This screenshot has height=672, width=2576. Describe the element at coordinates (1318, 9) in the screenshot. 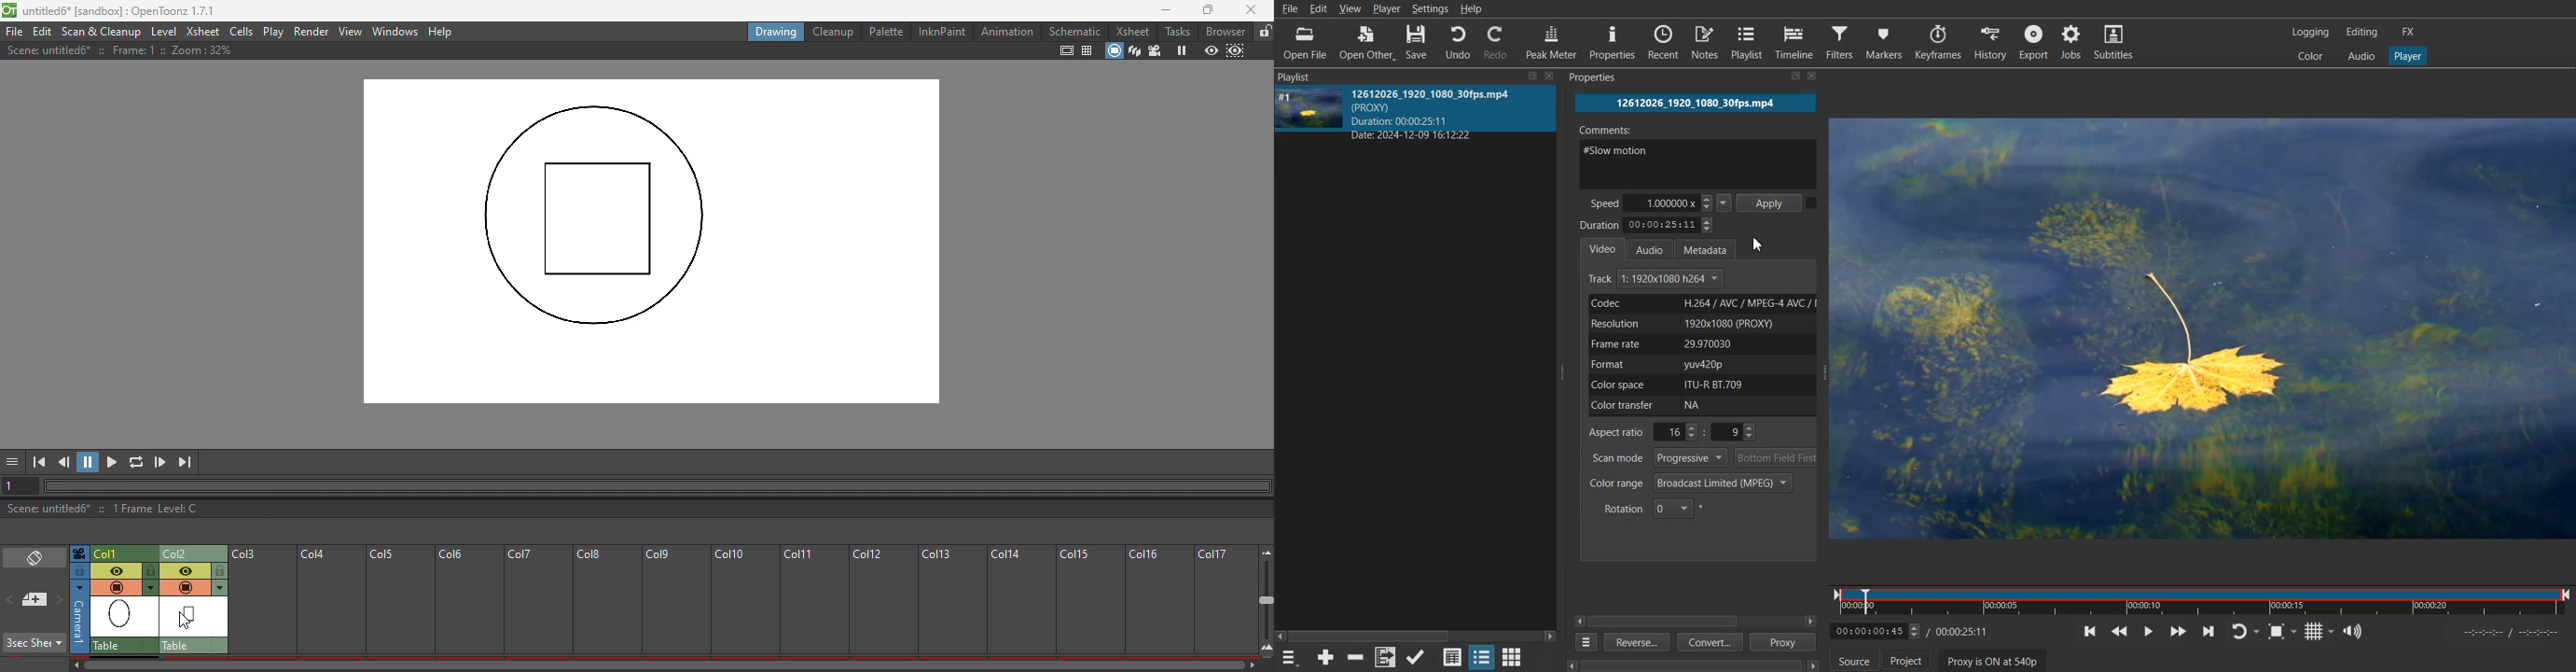

I see `Edit` at that location.